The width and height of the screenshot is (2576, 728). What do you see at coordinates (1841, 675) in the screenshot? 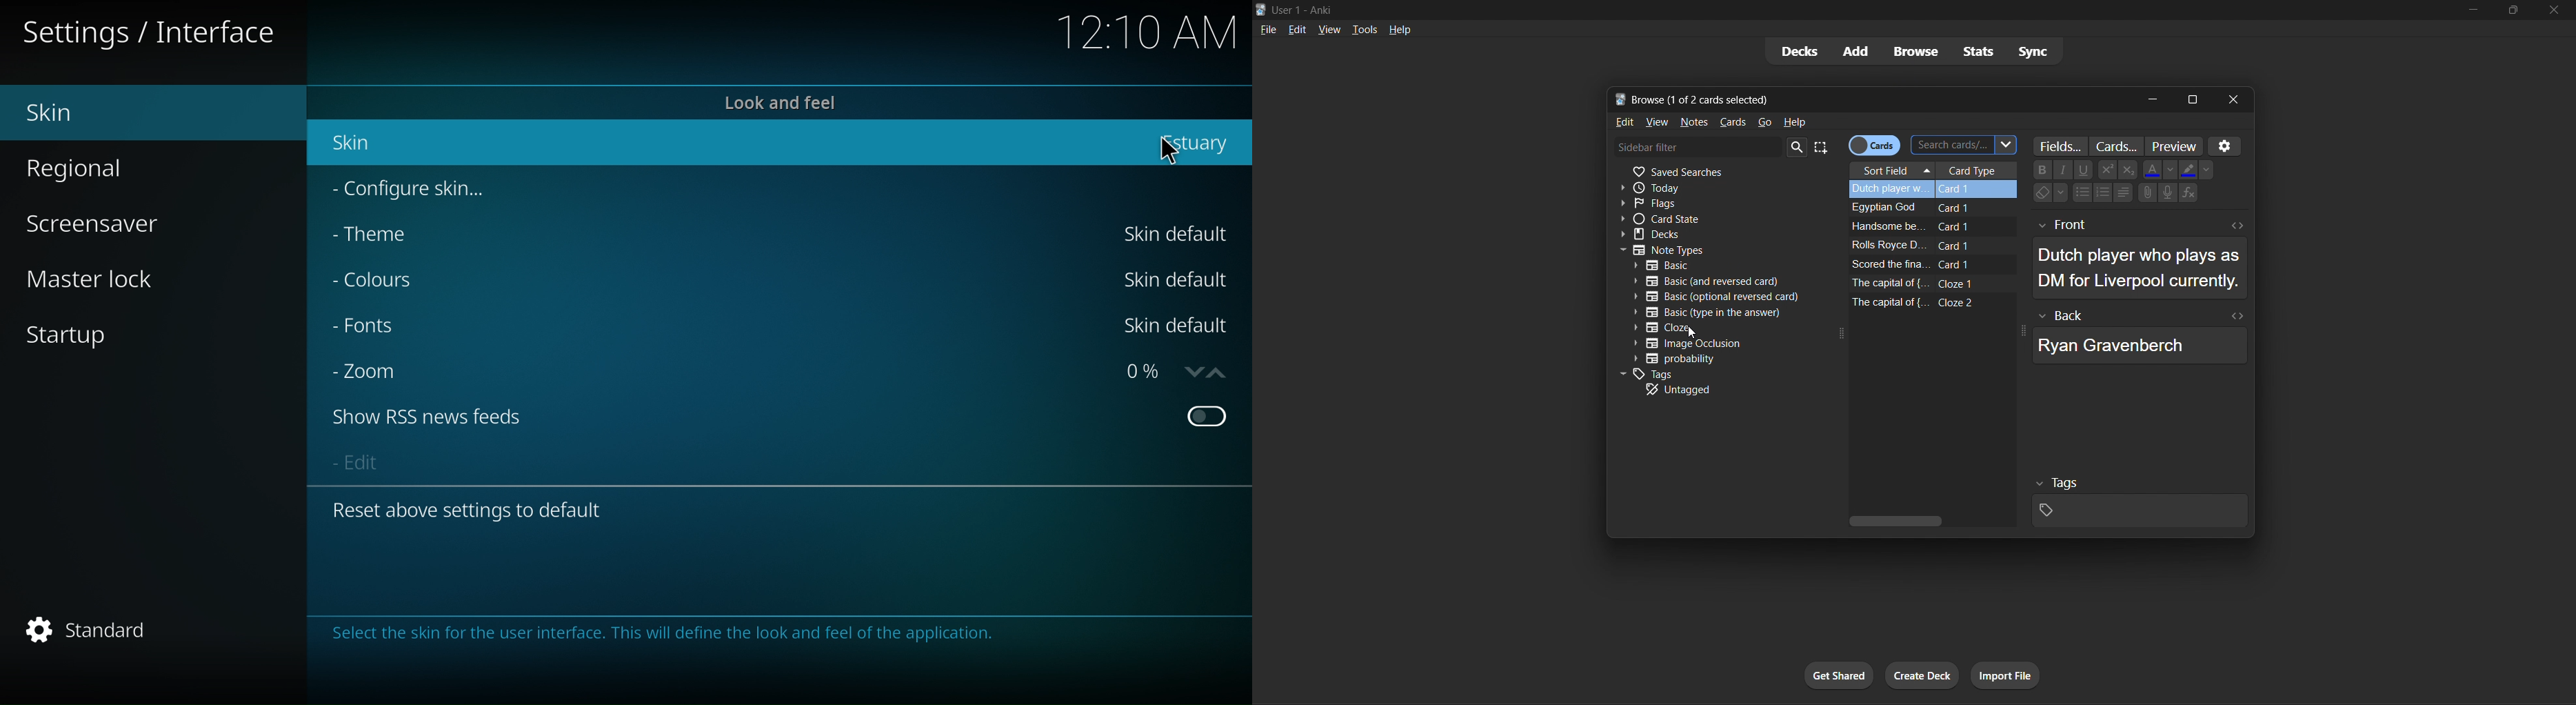
I see `get shared` at bounding box center [1841, 675].